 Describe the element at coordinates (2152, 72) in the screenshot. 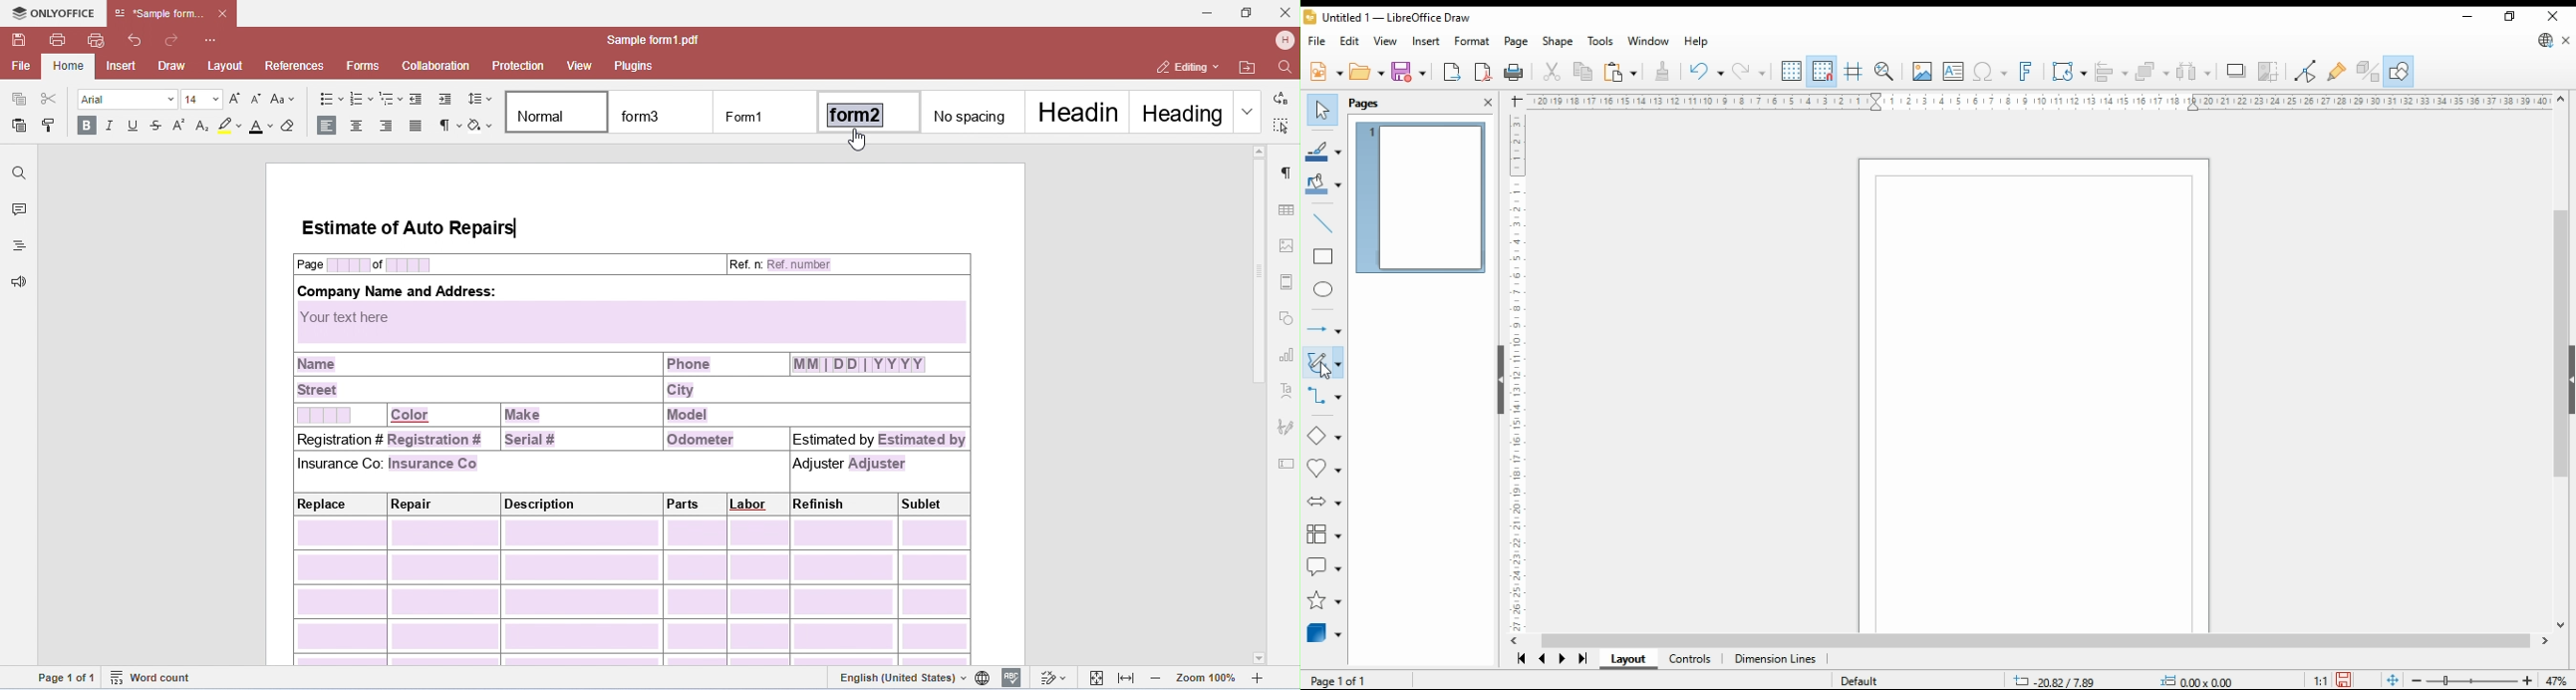

I see `arrange` at that location.